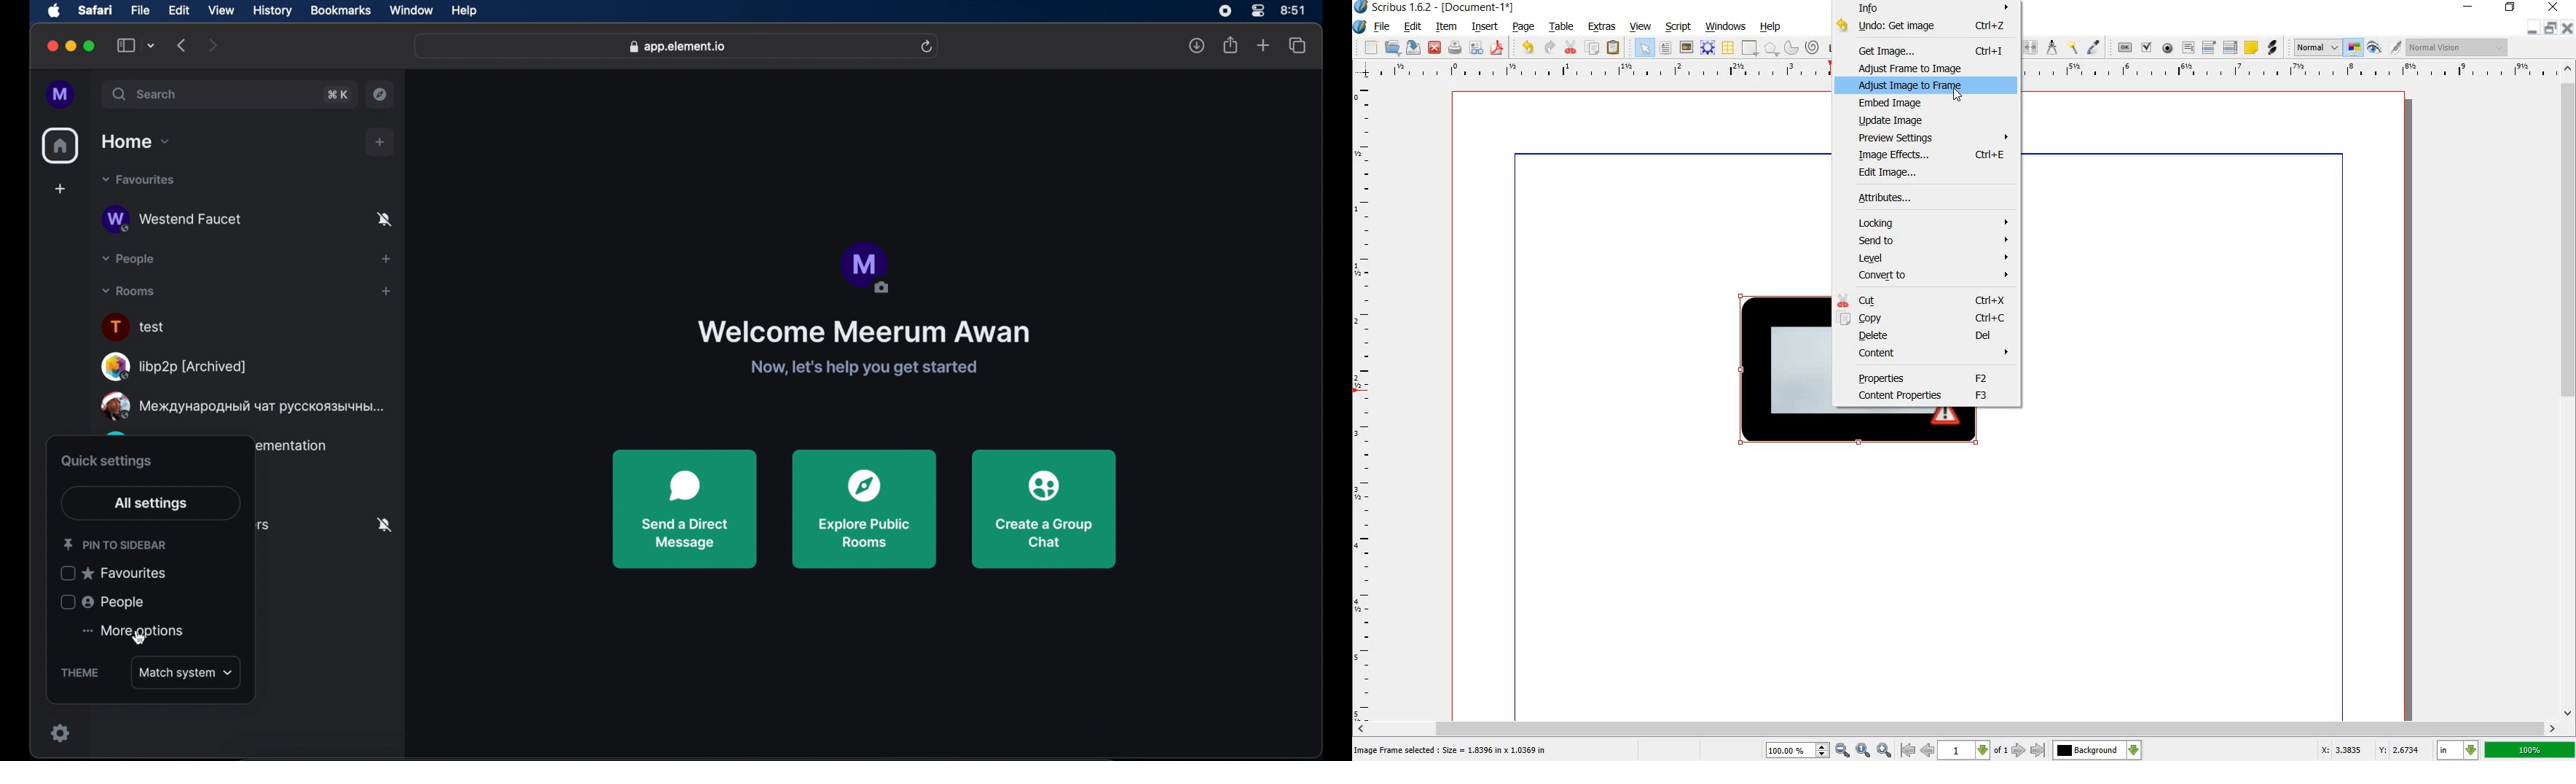 This screenshot has width=2576, height=784. What do you see at coordinates (1044, 510) in the screenshot?
I see `create a group chat` at bounding box center [1044, 510].